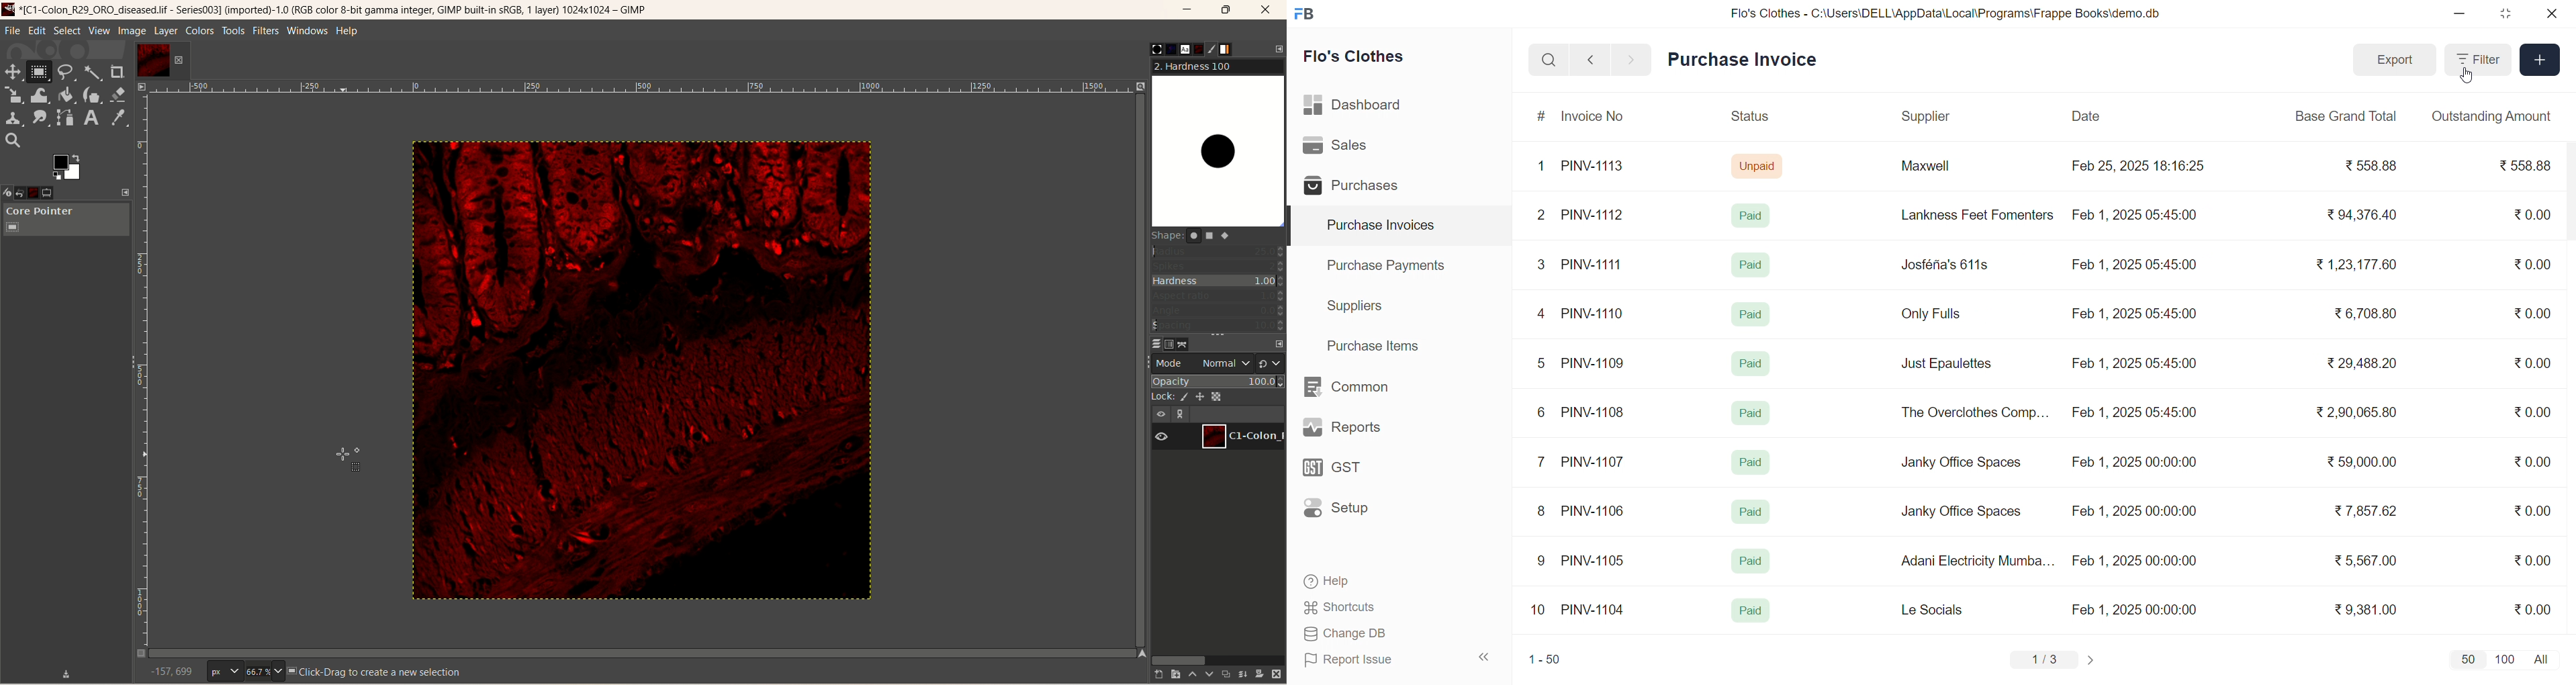  Describe the element at coordinates (2365, 311) in the screenshot. I see `₹6,708.80` at that location.